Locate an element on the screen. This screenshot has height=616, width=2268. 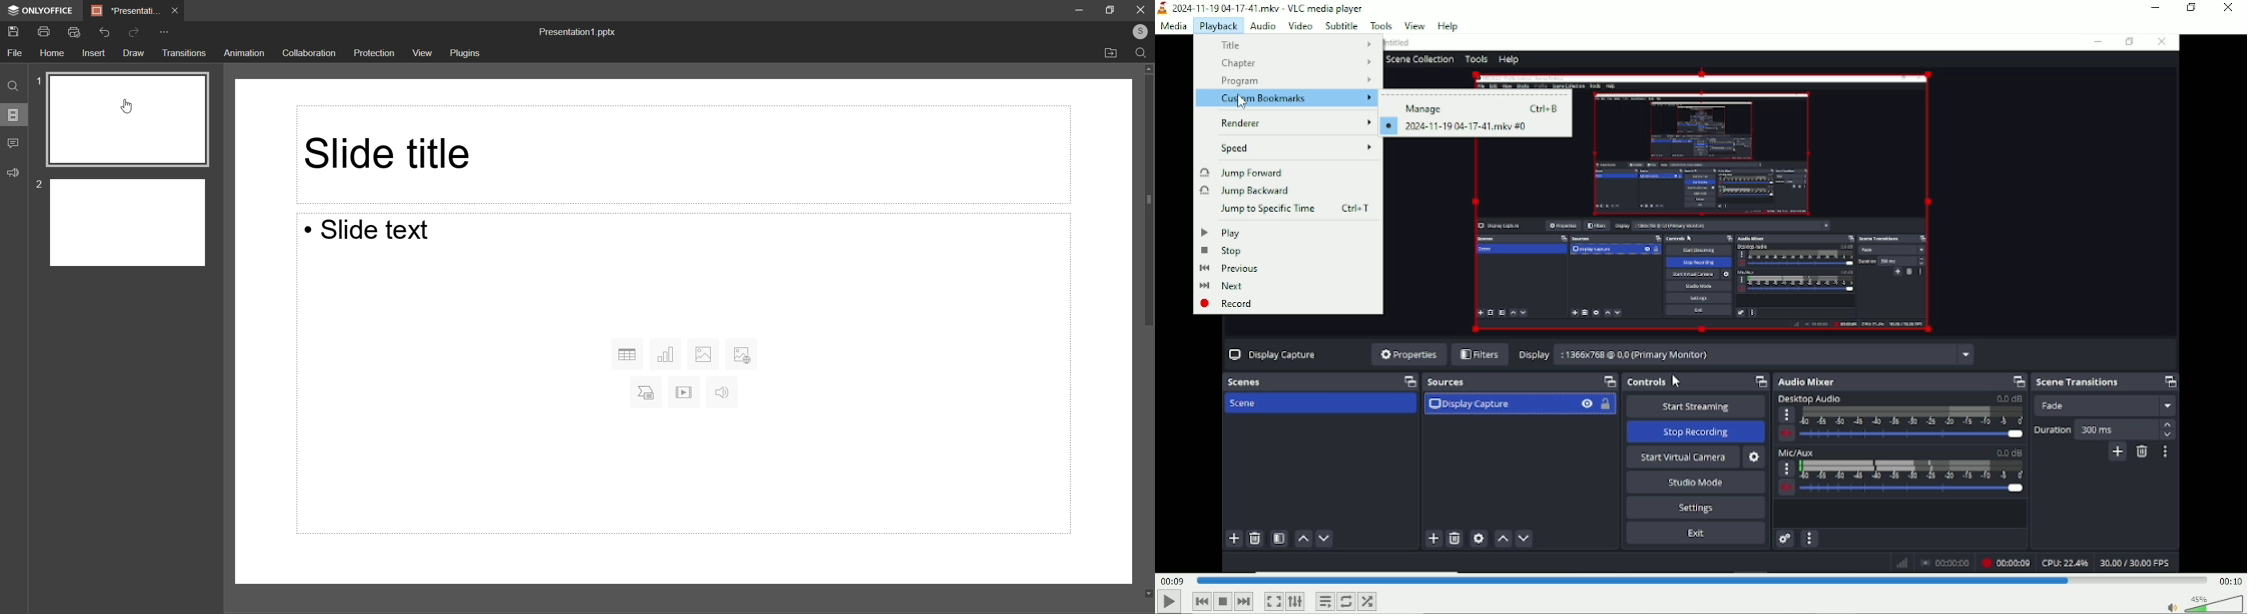
view is located at coordinates (1415, 25).